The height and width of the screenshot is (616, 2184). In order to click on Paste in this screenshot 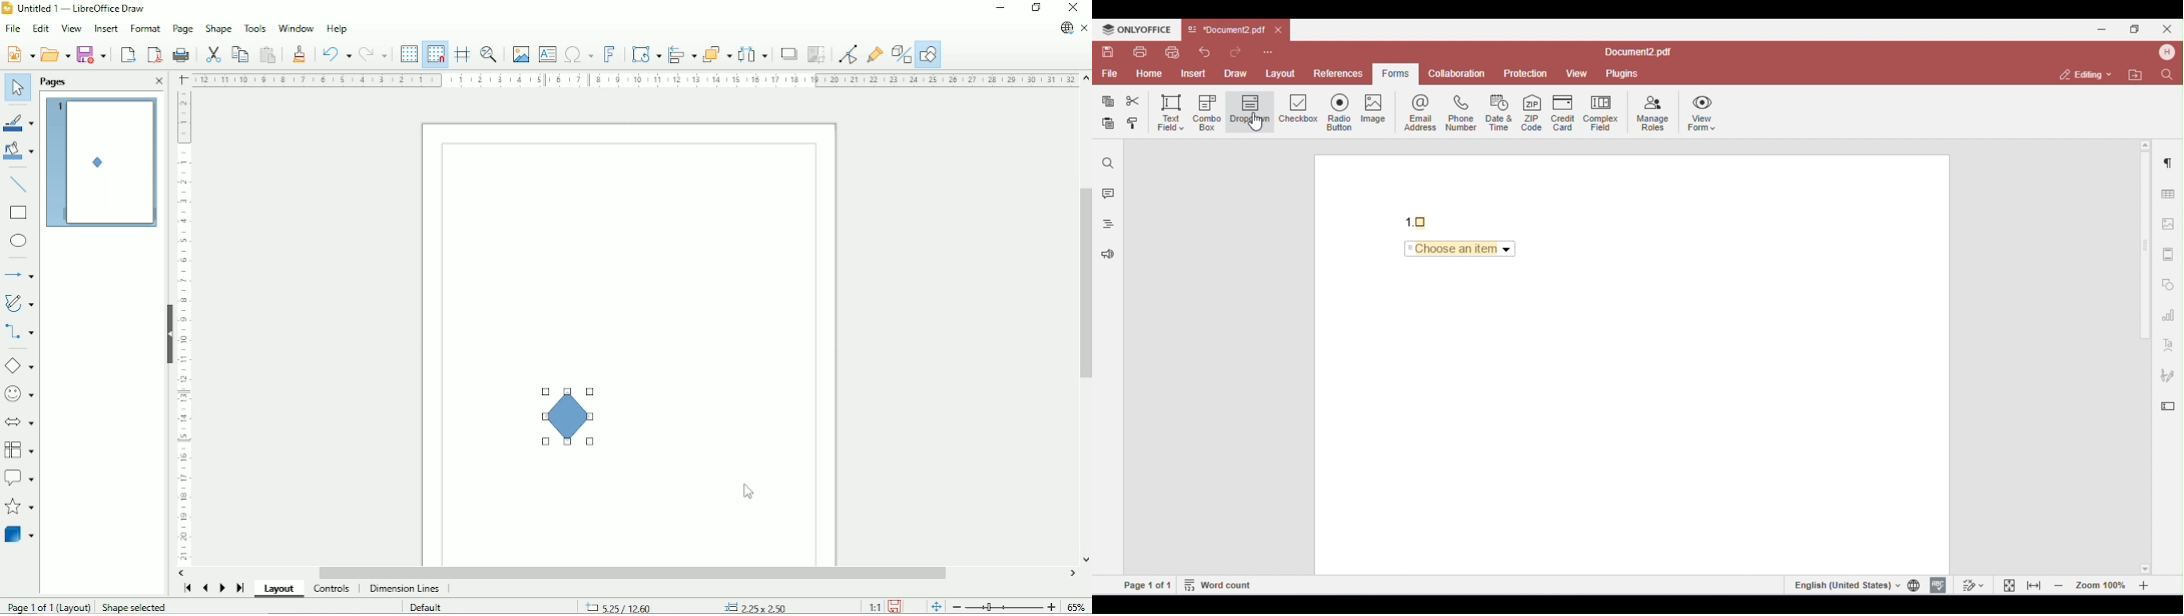, I will do `click(269, 54)`.